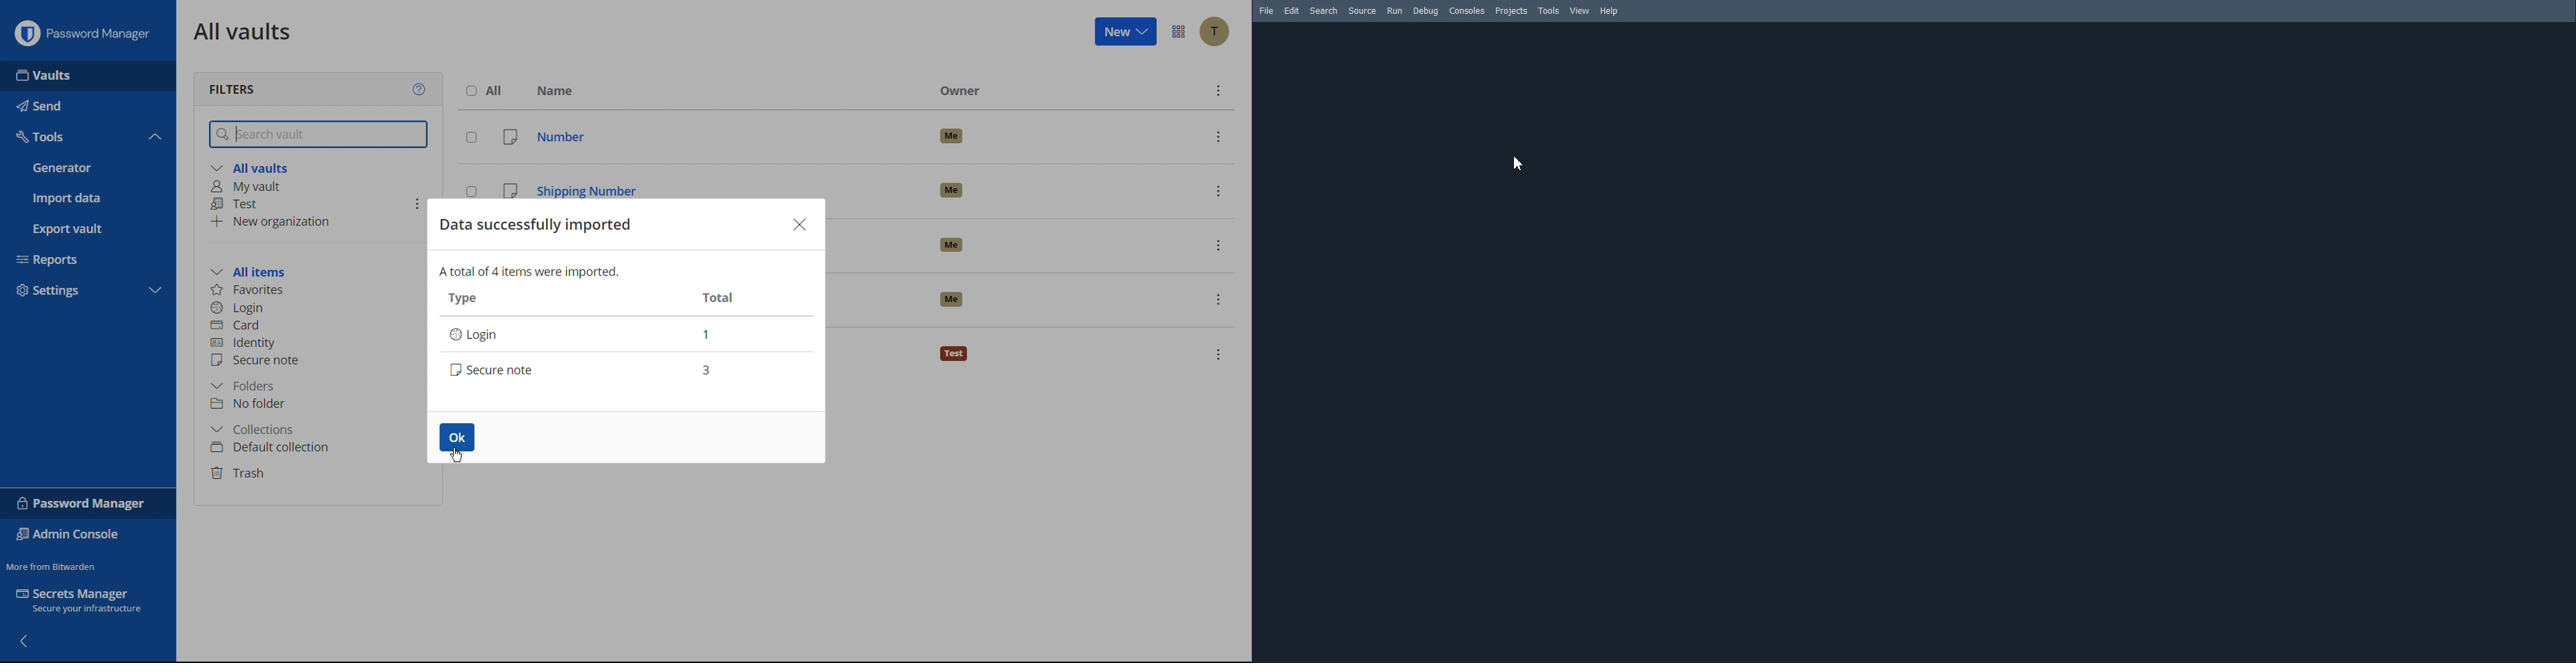 Image resolution: width=2576 pixels, height=672 pixels. What do you see at coordinates (1363, 11) in the screenshot?
I see `Source` at bounding box center [1363, 11].